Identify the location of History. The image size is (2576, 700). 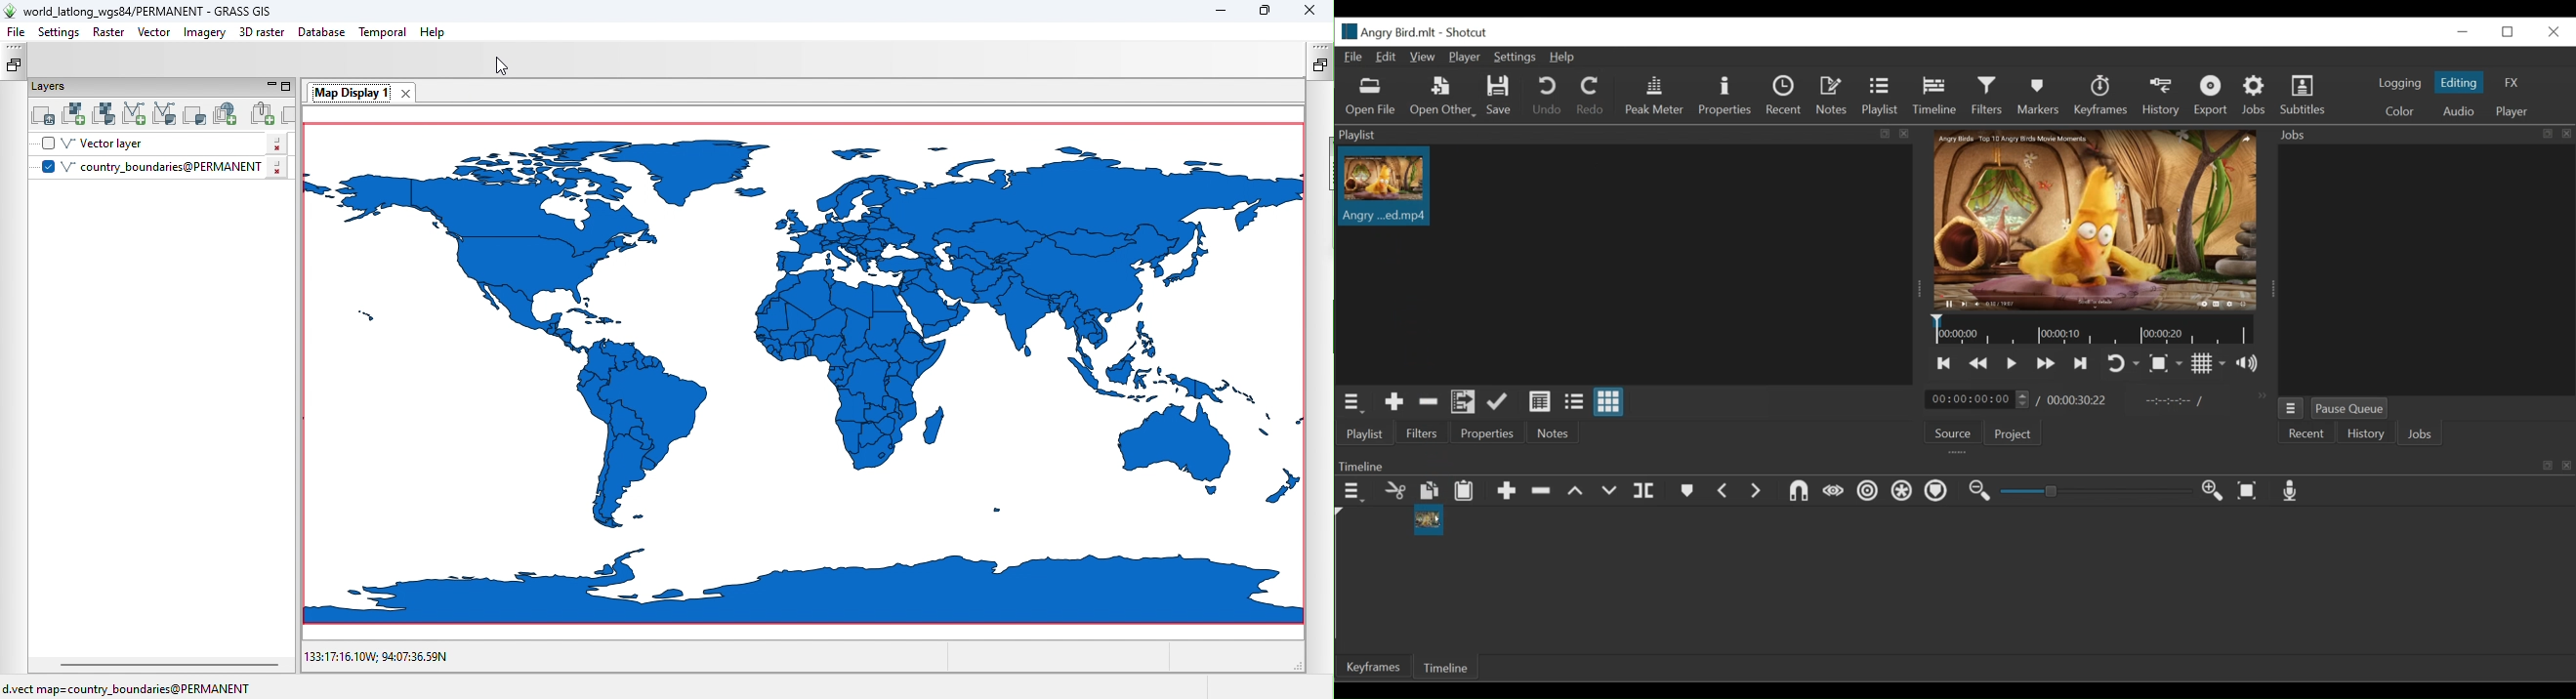
(2161, 96).